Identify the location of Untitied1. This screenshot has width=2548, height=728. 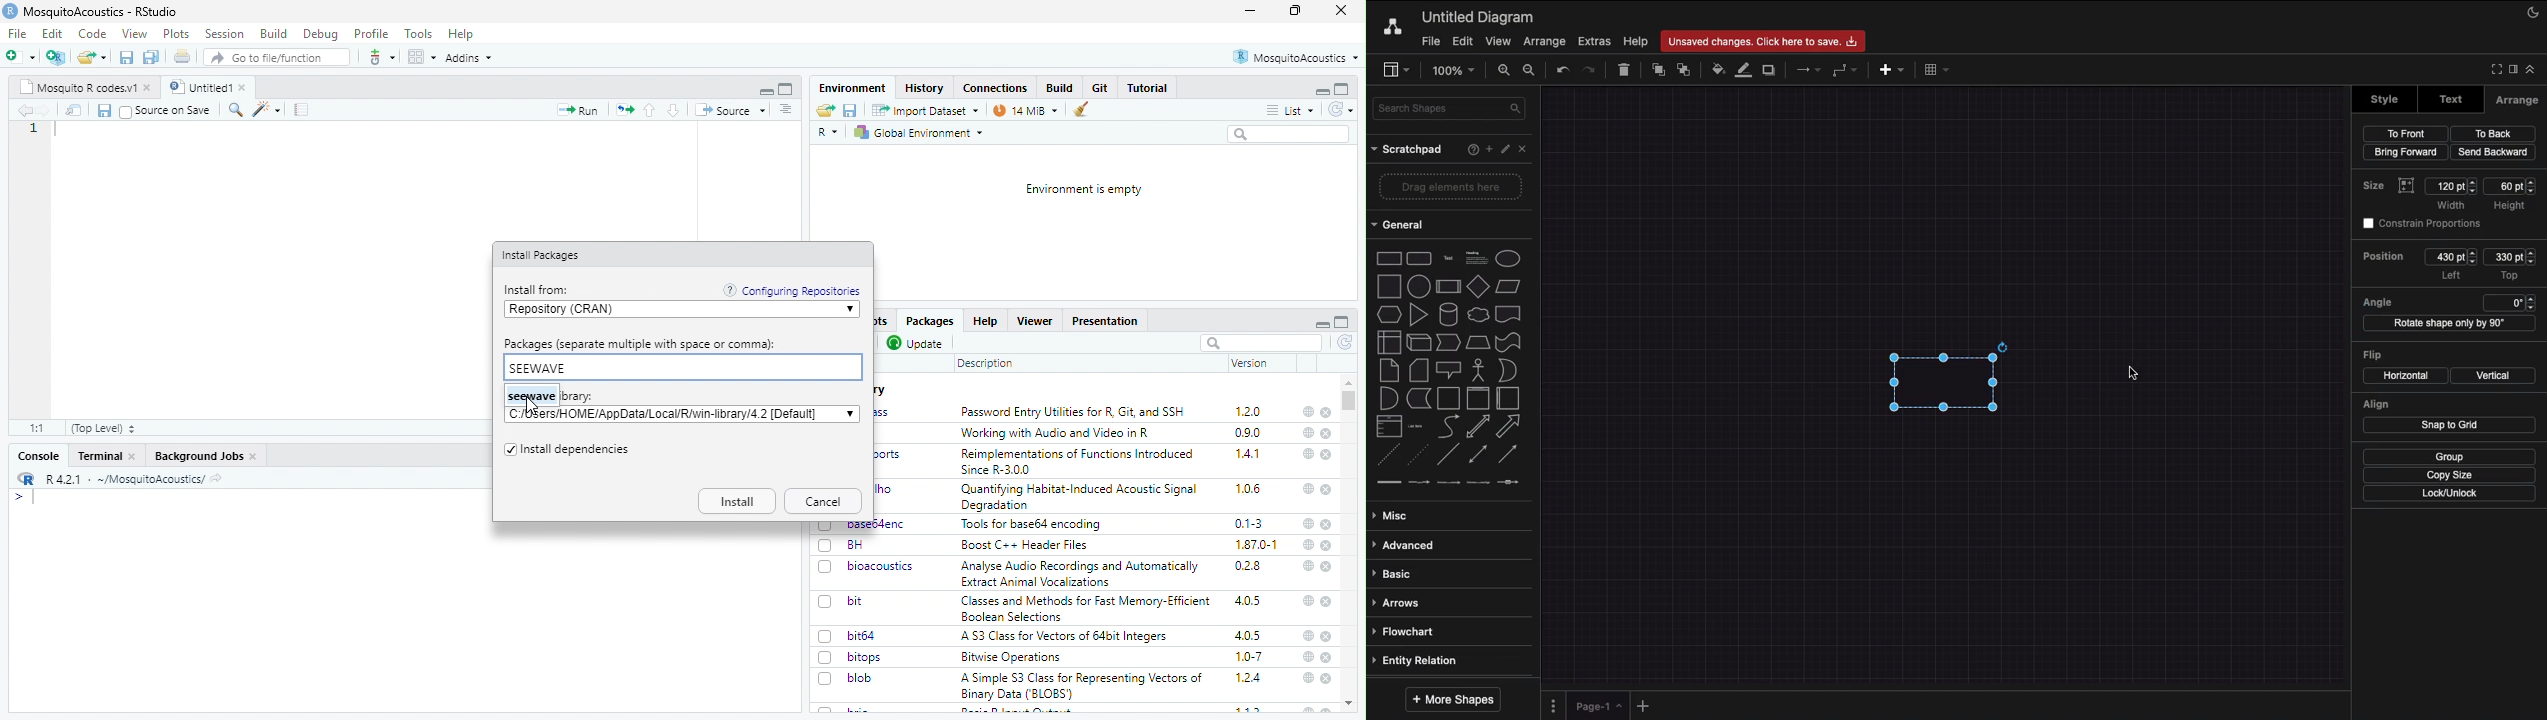
(198, 87).